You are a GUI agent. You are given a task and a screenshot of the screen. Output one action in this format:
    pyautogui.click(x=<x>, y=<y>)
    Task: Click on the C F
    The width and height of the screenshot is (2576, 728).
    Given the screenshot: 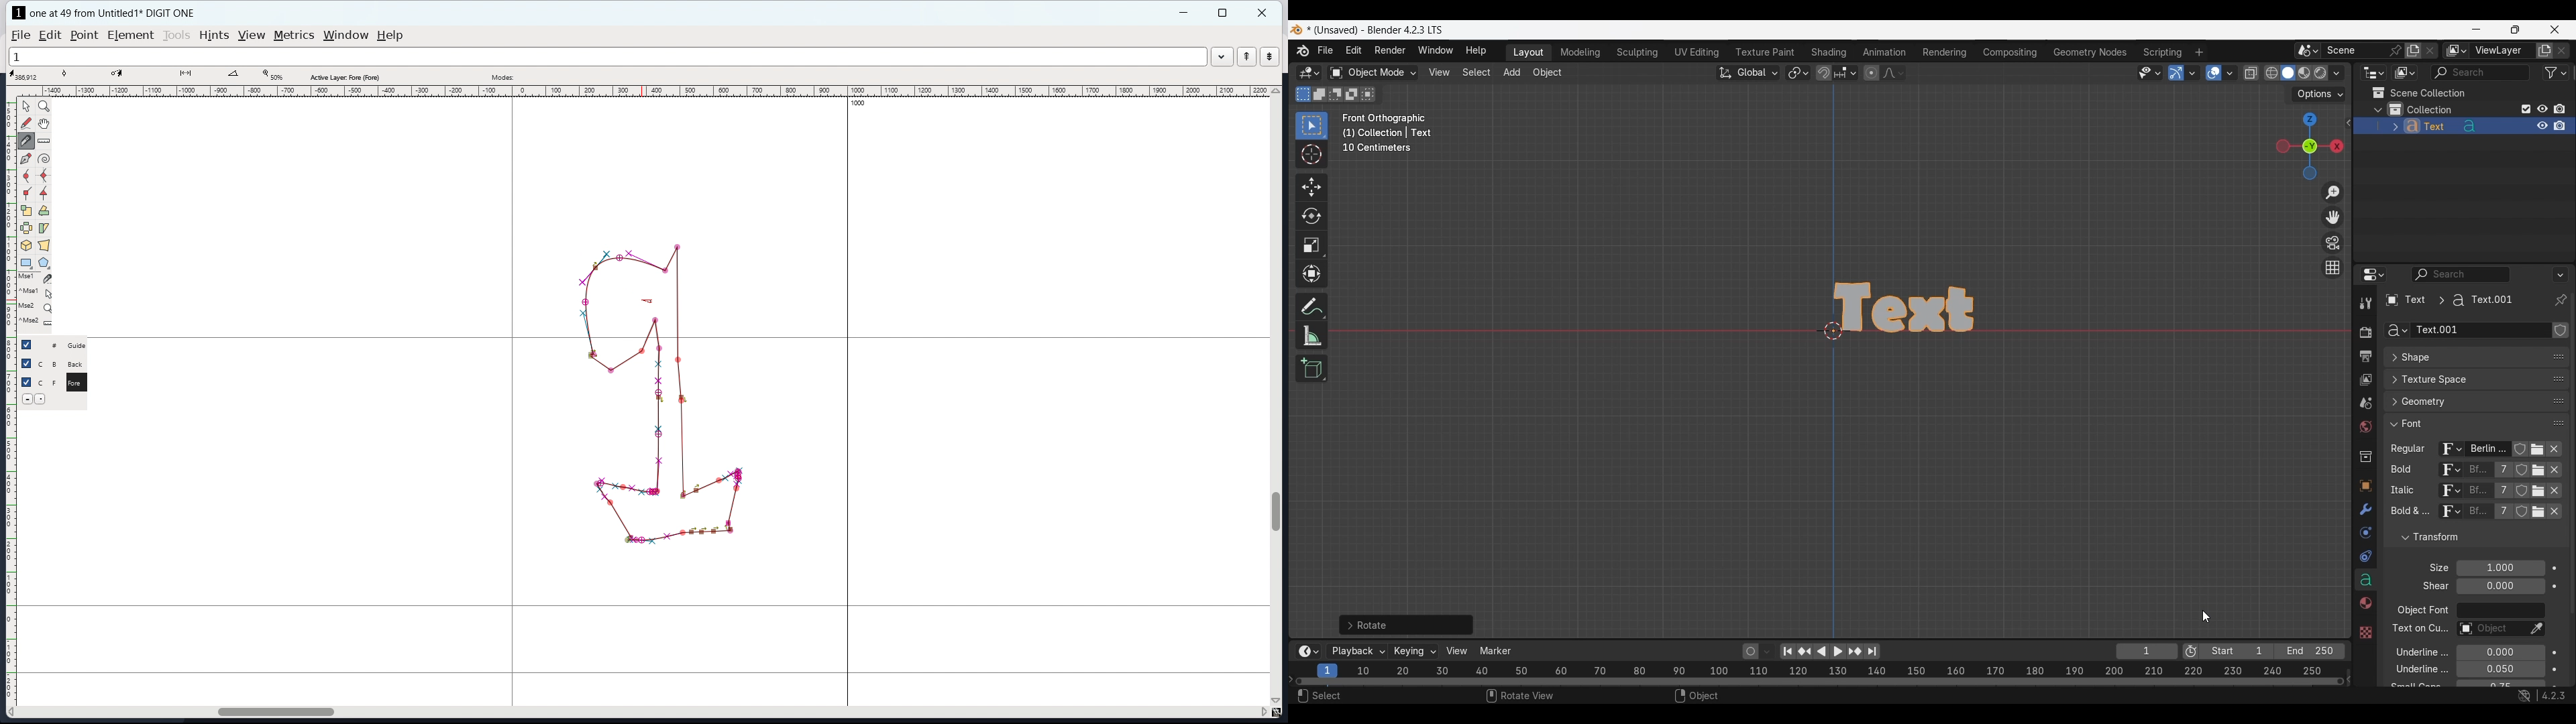 What is the action you would take?
    pyautogui.click(x=47, y=381)
    